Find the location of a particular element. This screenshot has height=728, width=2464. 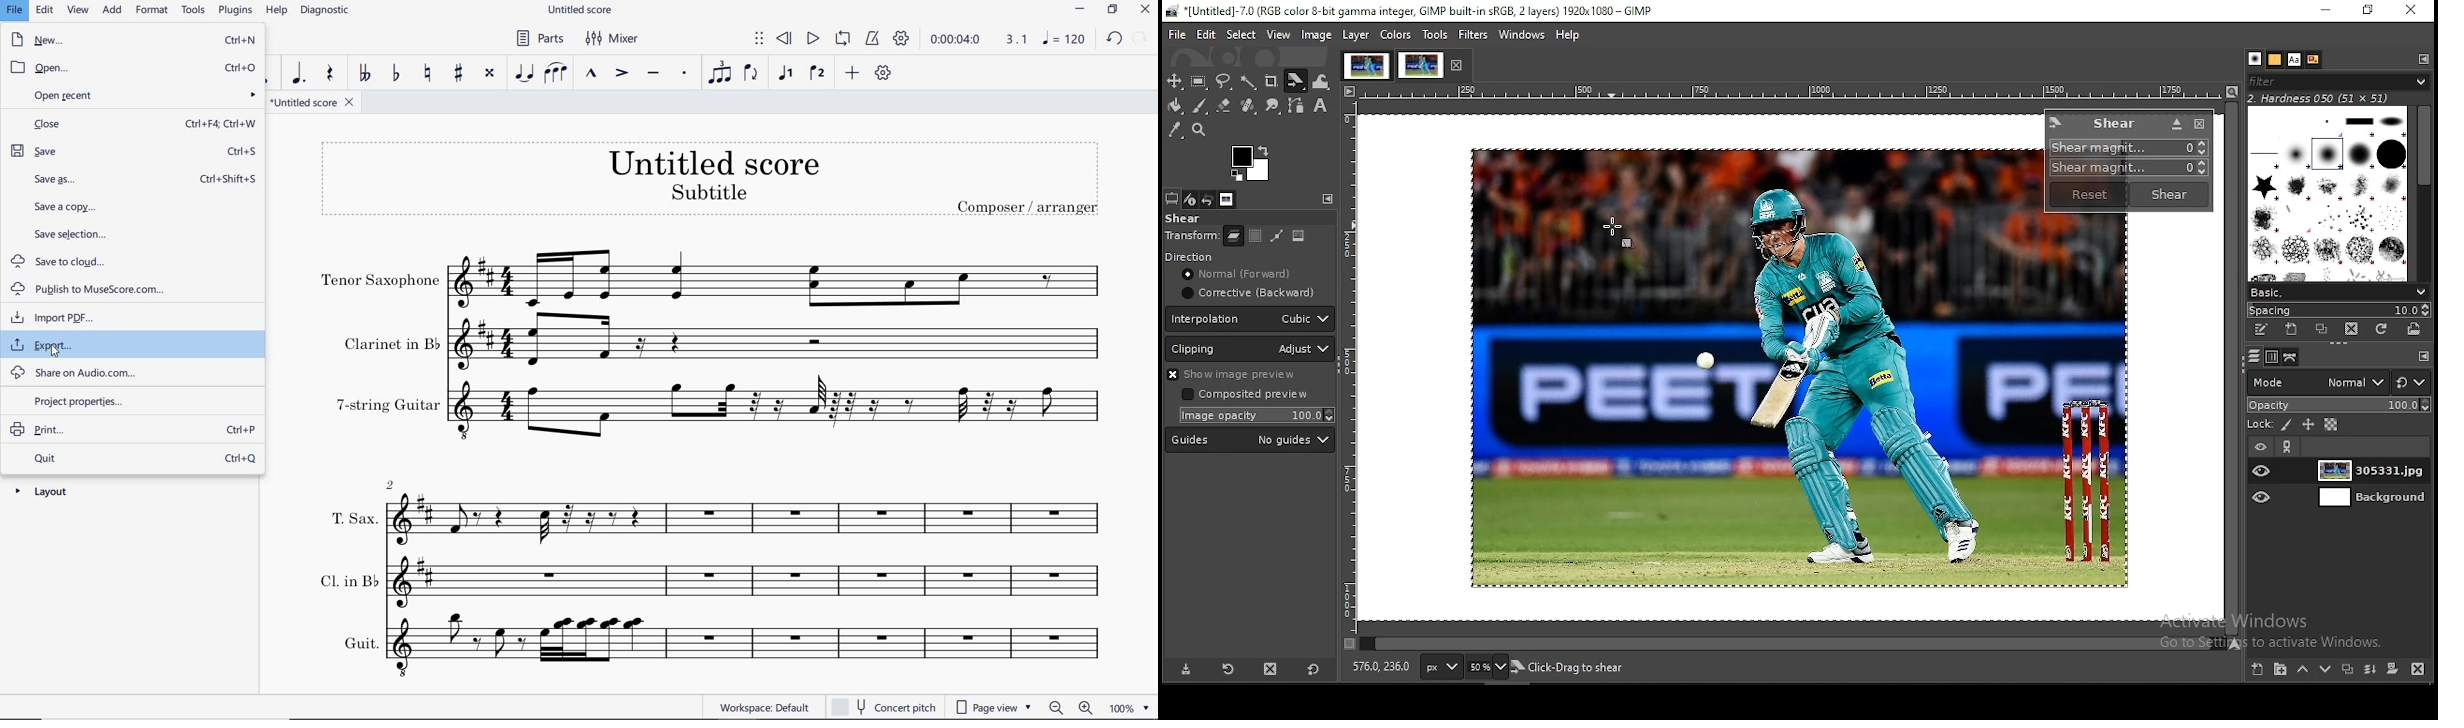

layout is located at coordinates (46, 492).